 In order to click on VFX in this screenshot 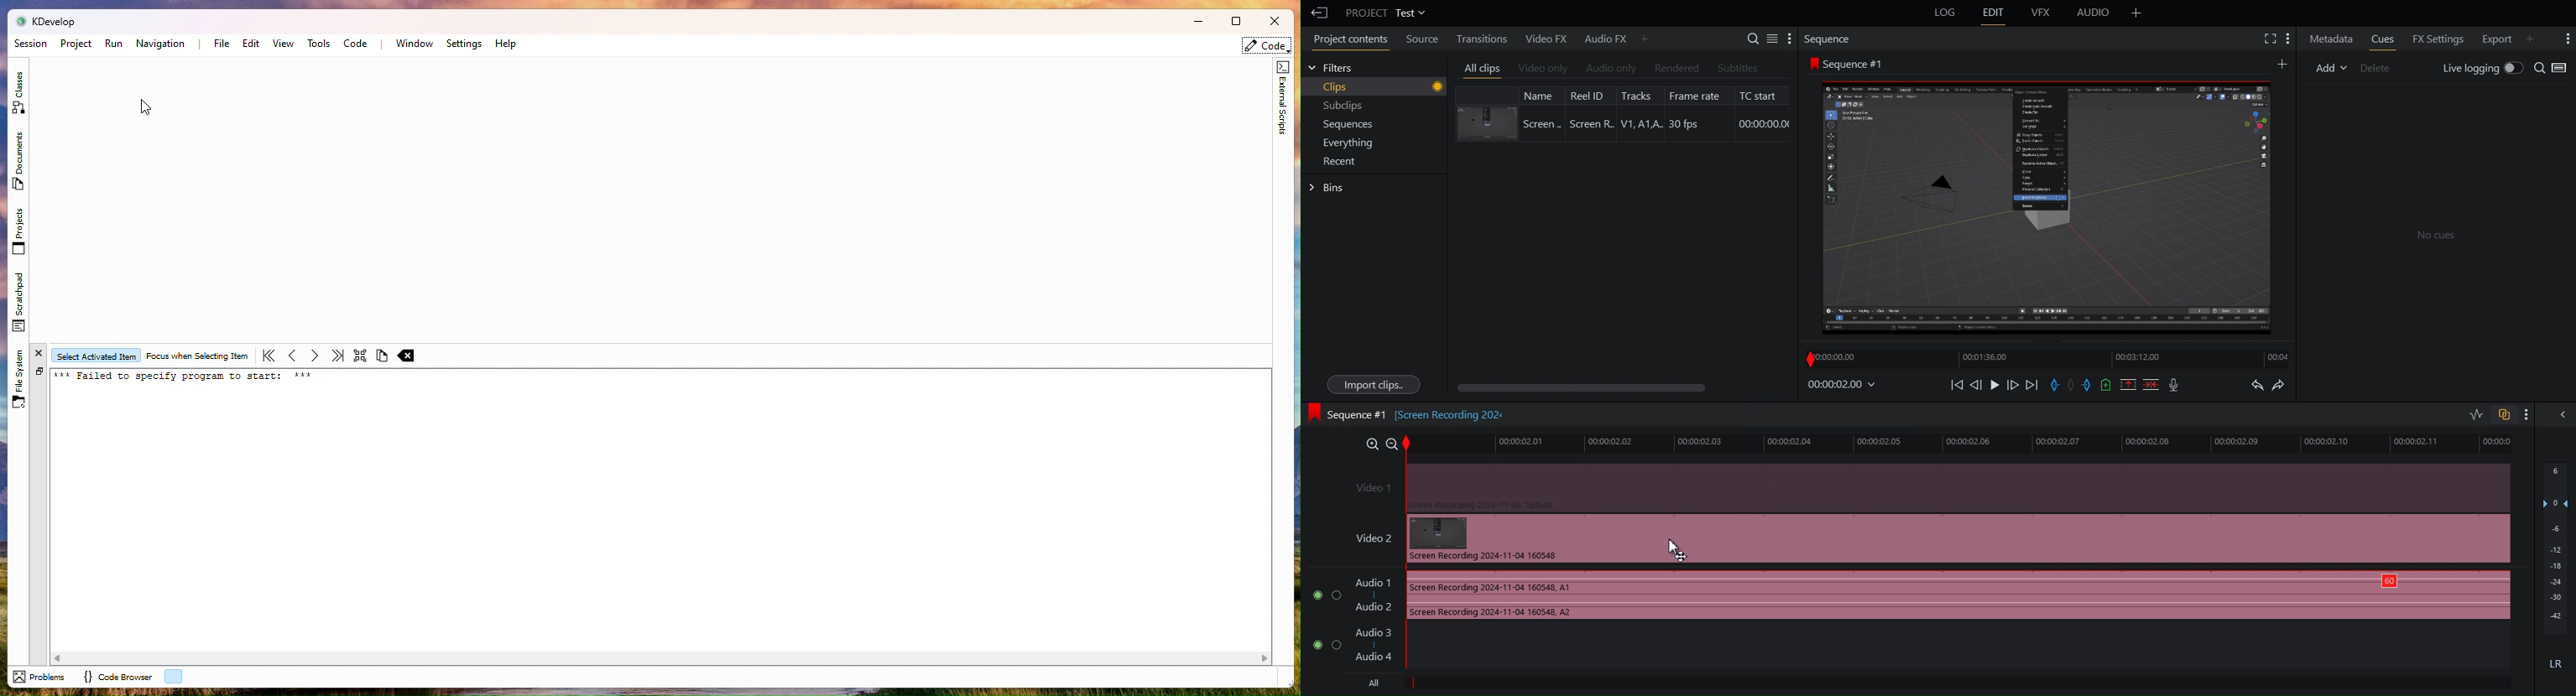, I will do `click(2043, 13)`.